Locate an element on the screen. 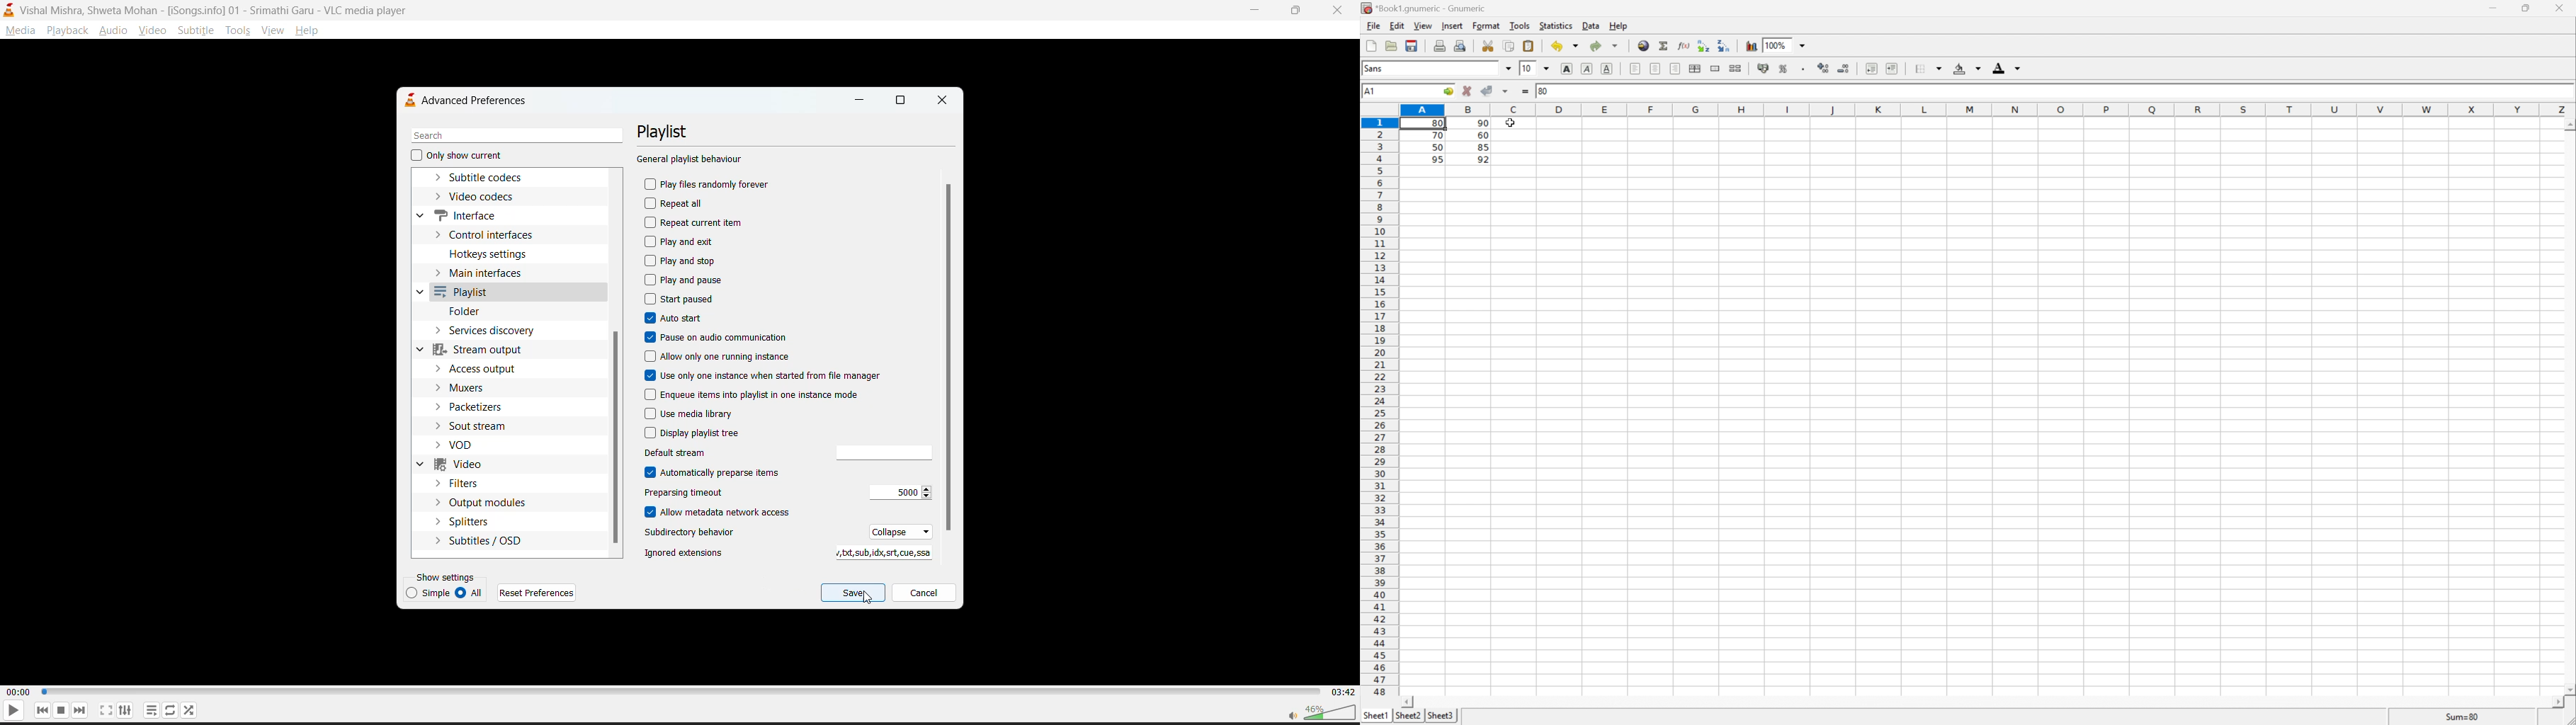 The width and height of the screenshot is (2576, 728). allow metadata network access is located at coordinates (725, 512).